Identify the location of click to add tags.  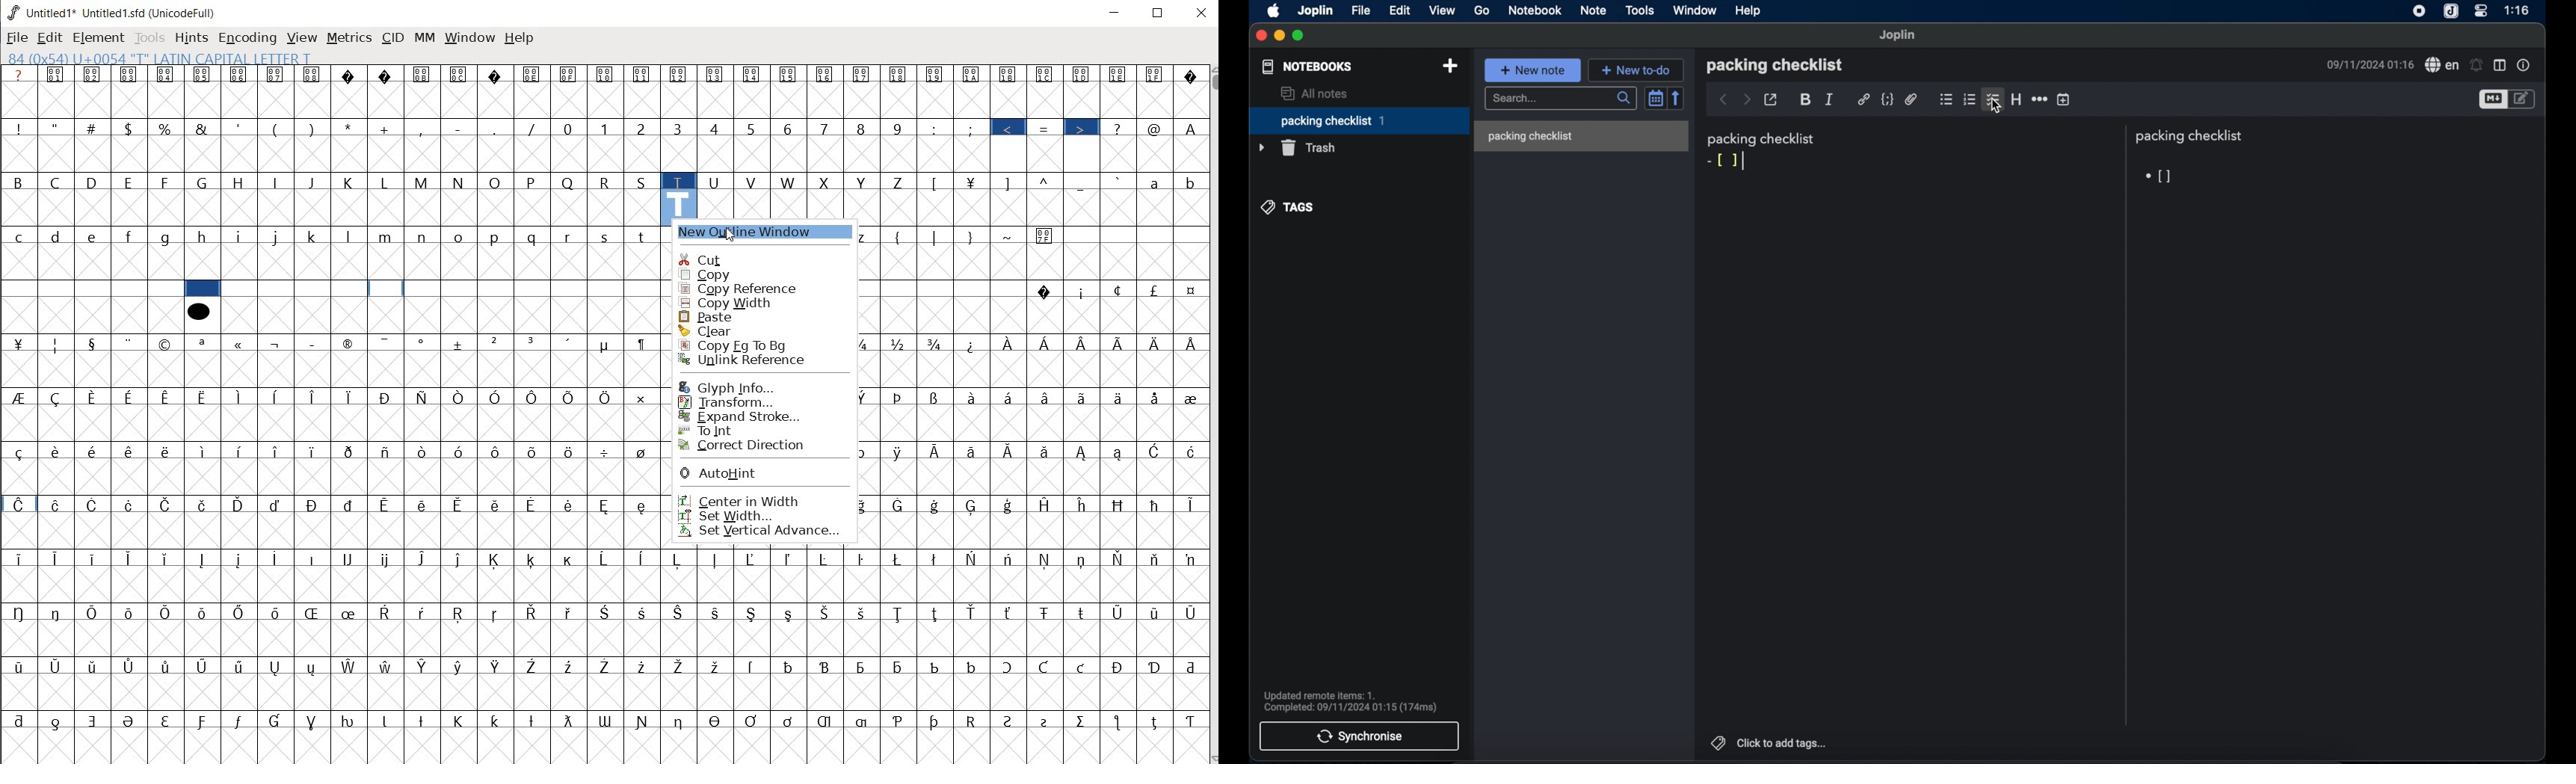
(1770, 742).